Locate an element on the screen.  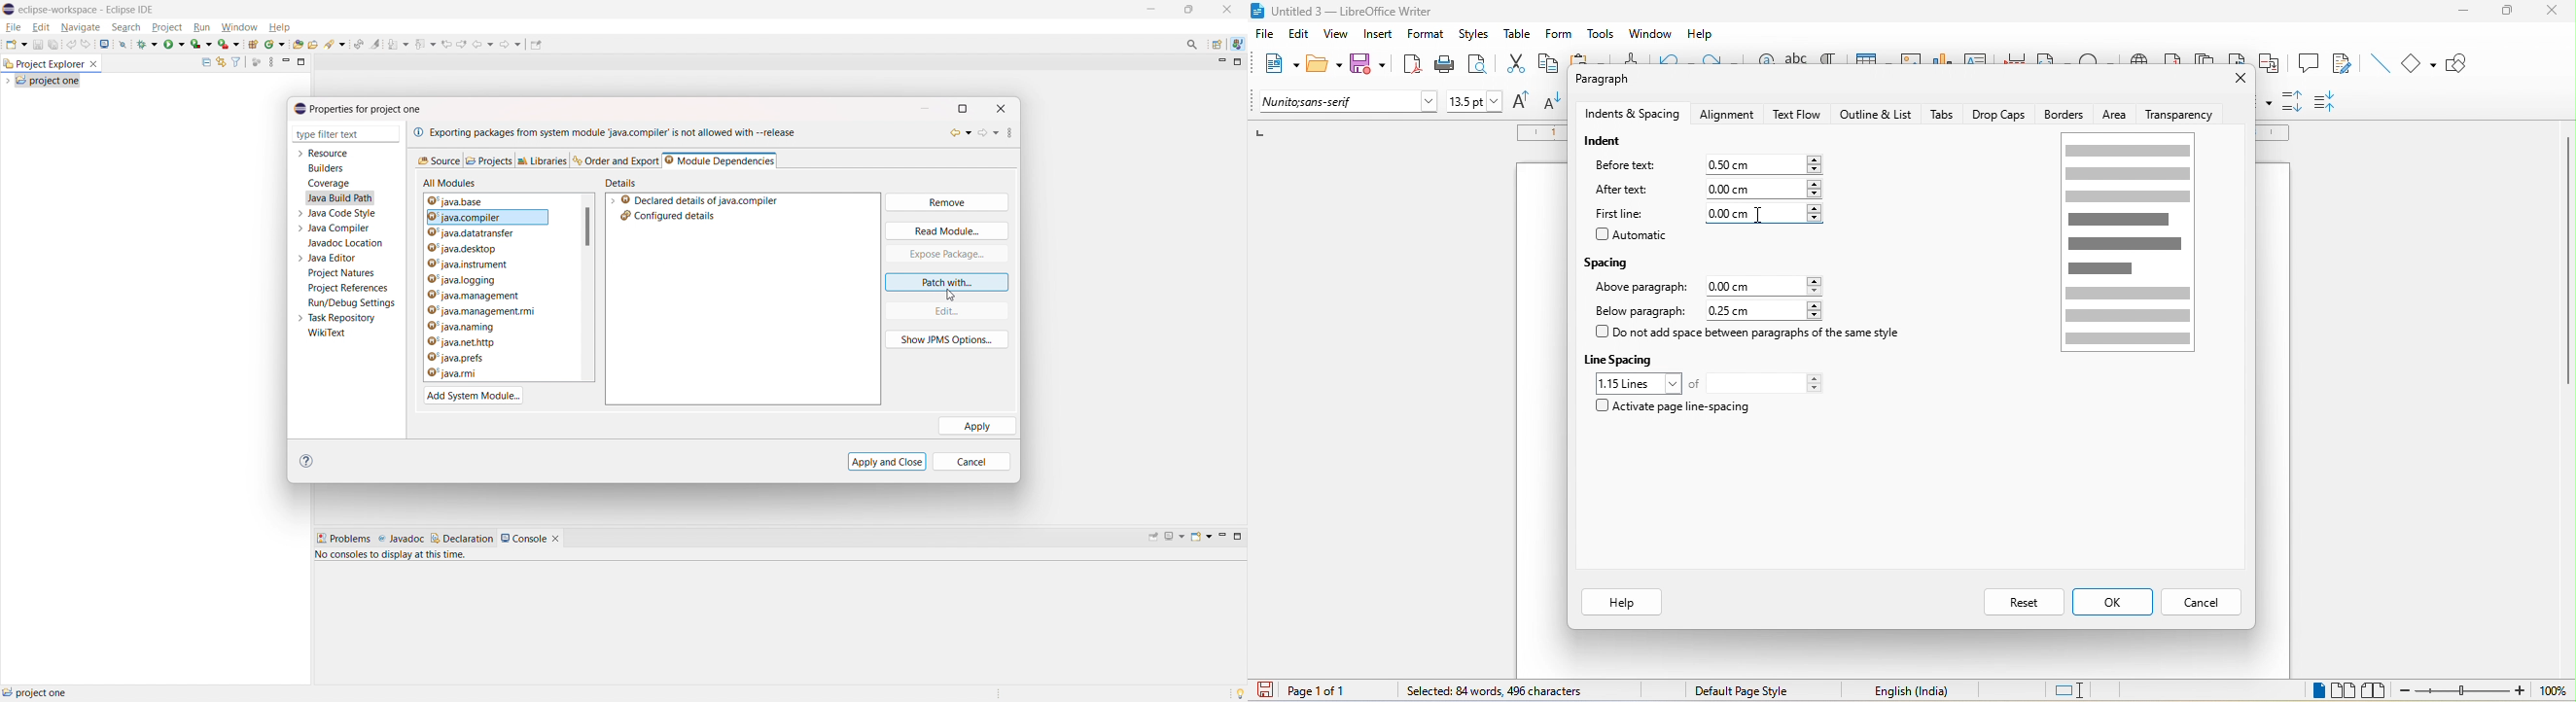
0.00 cm is located at coordinates (1749, 287).